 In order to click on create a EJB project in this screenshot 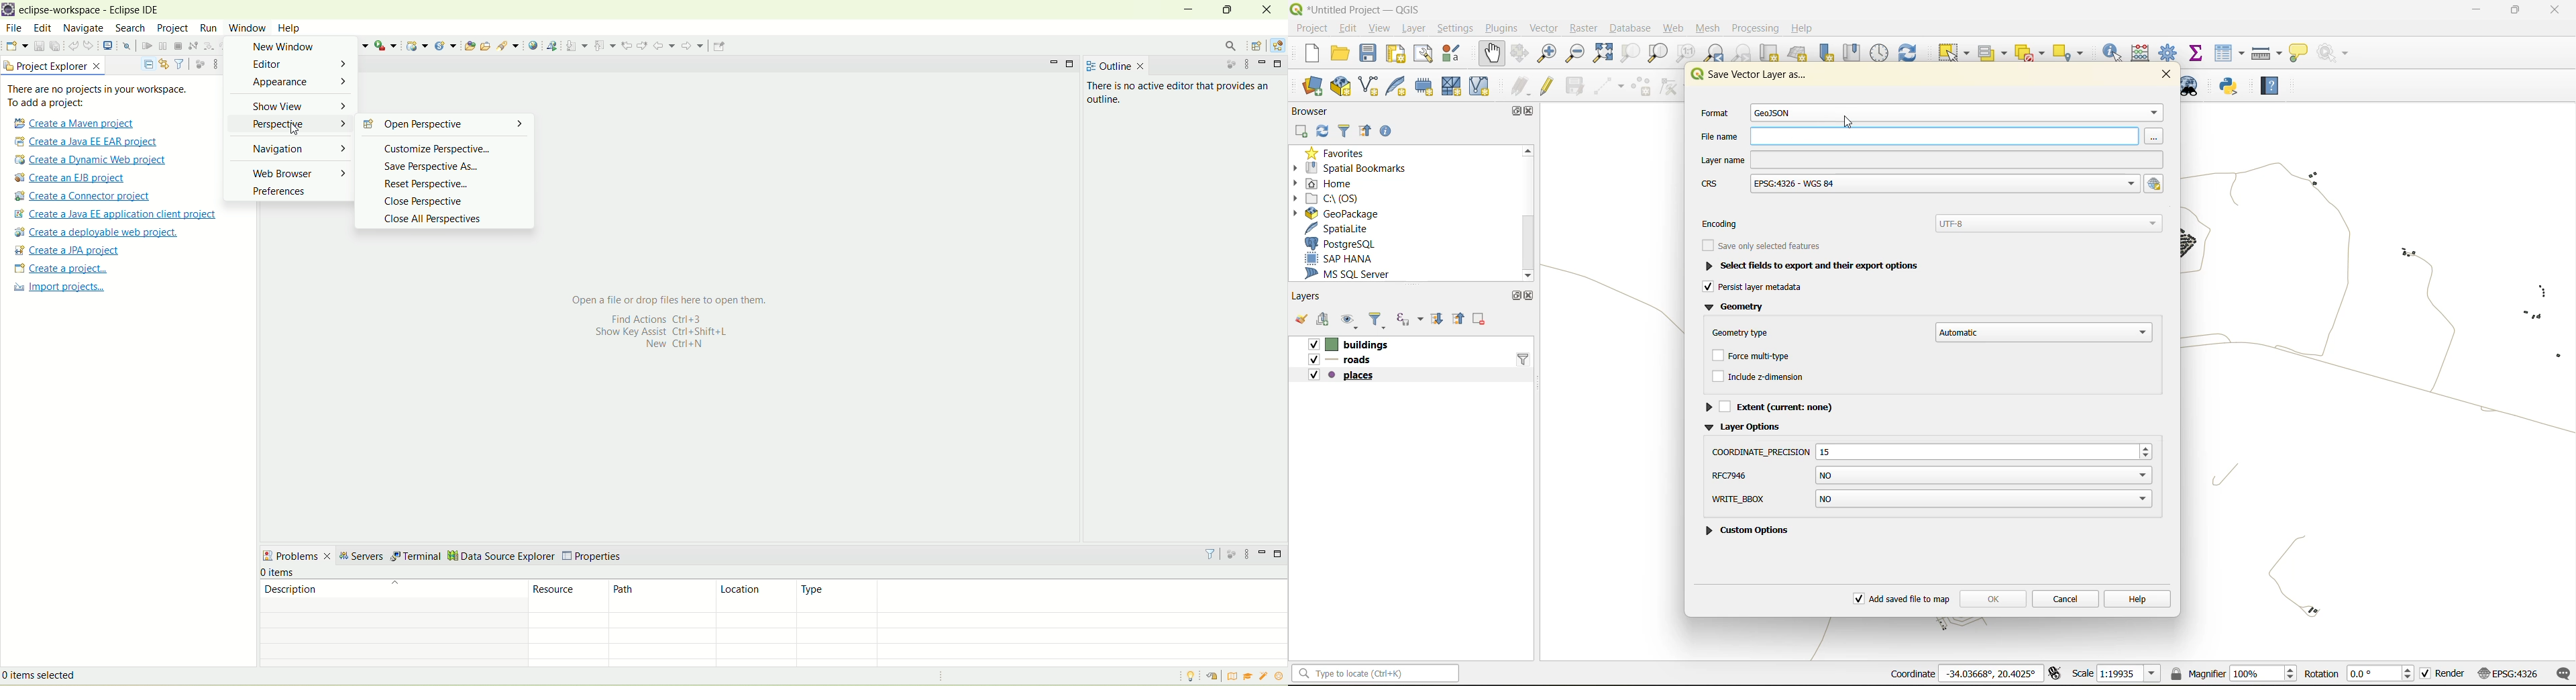, I will do `click(73, 179)`.